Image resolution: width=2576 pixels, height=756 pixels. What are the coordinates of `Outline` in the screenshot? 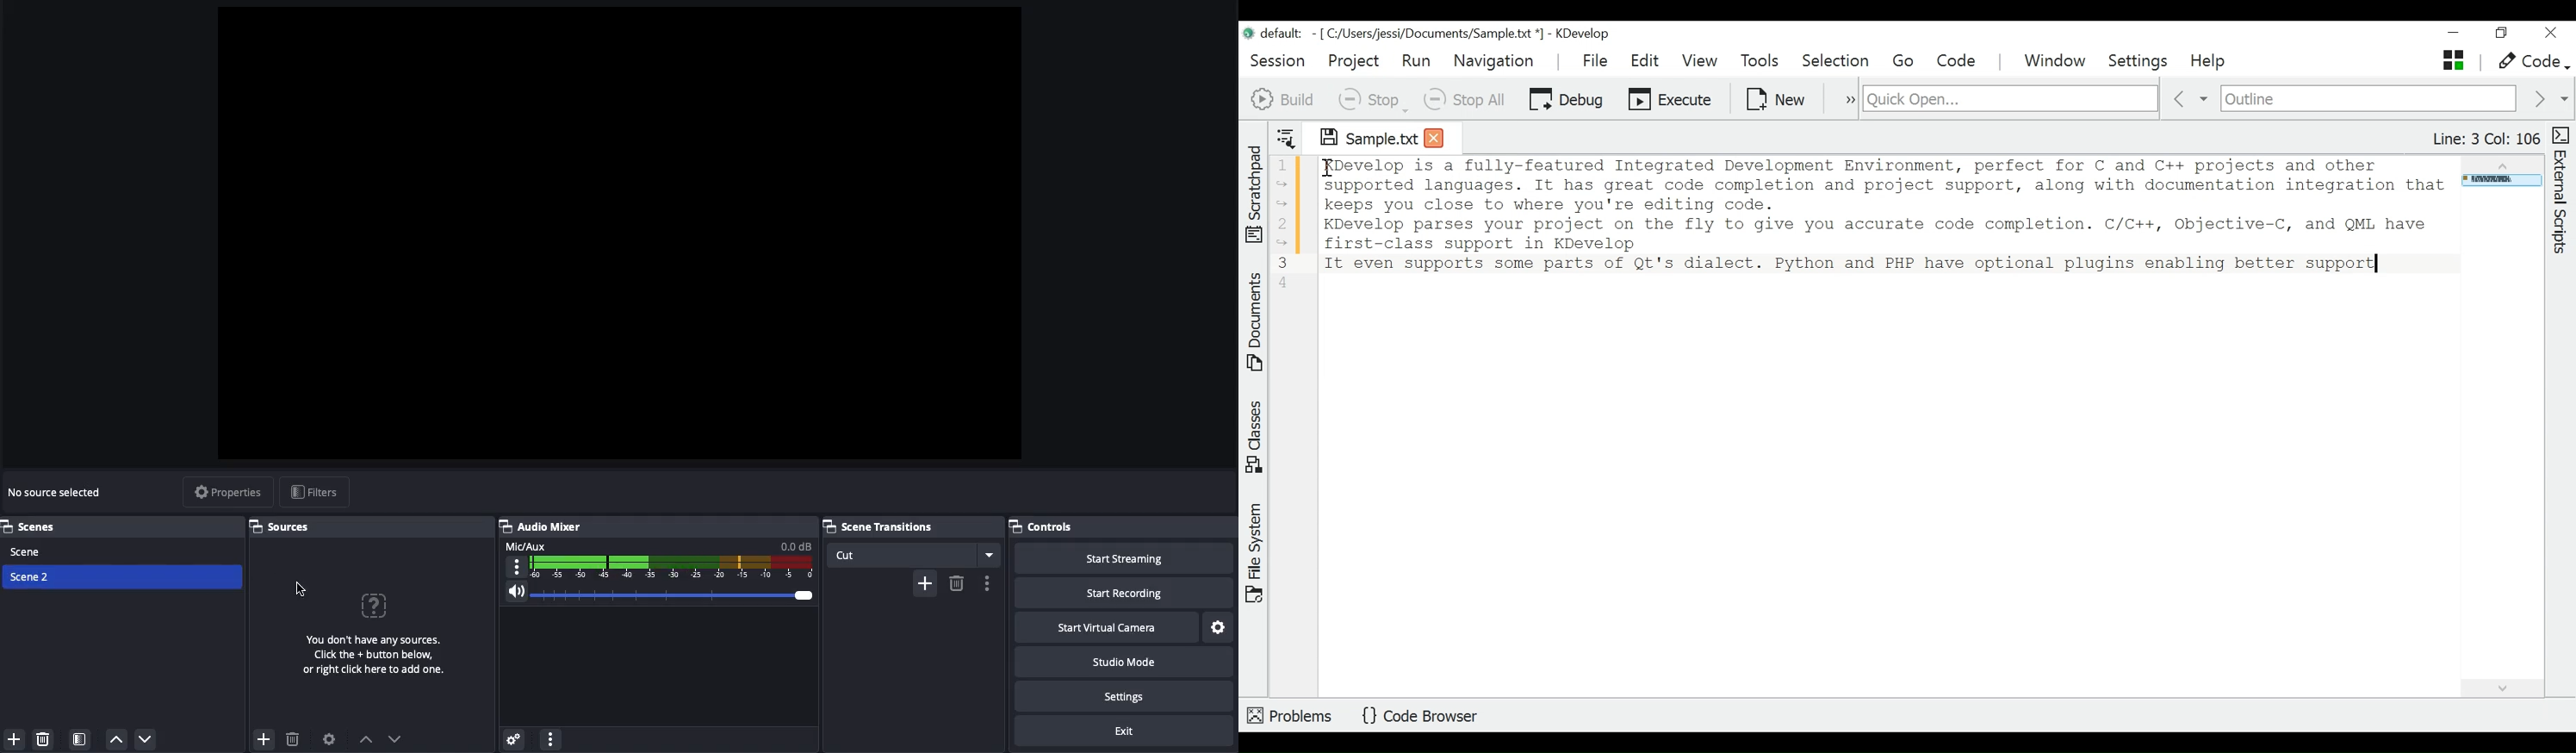 It's located at (2369, 100).